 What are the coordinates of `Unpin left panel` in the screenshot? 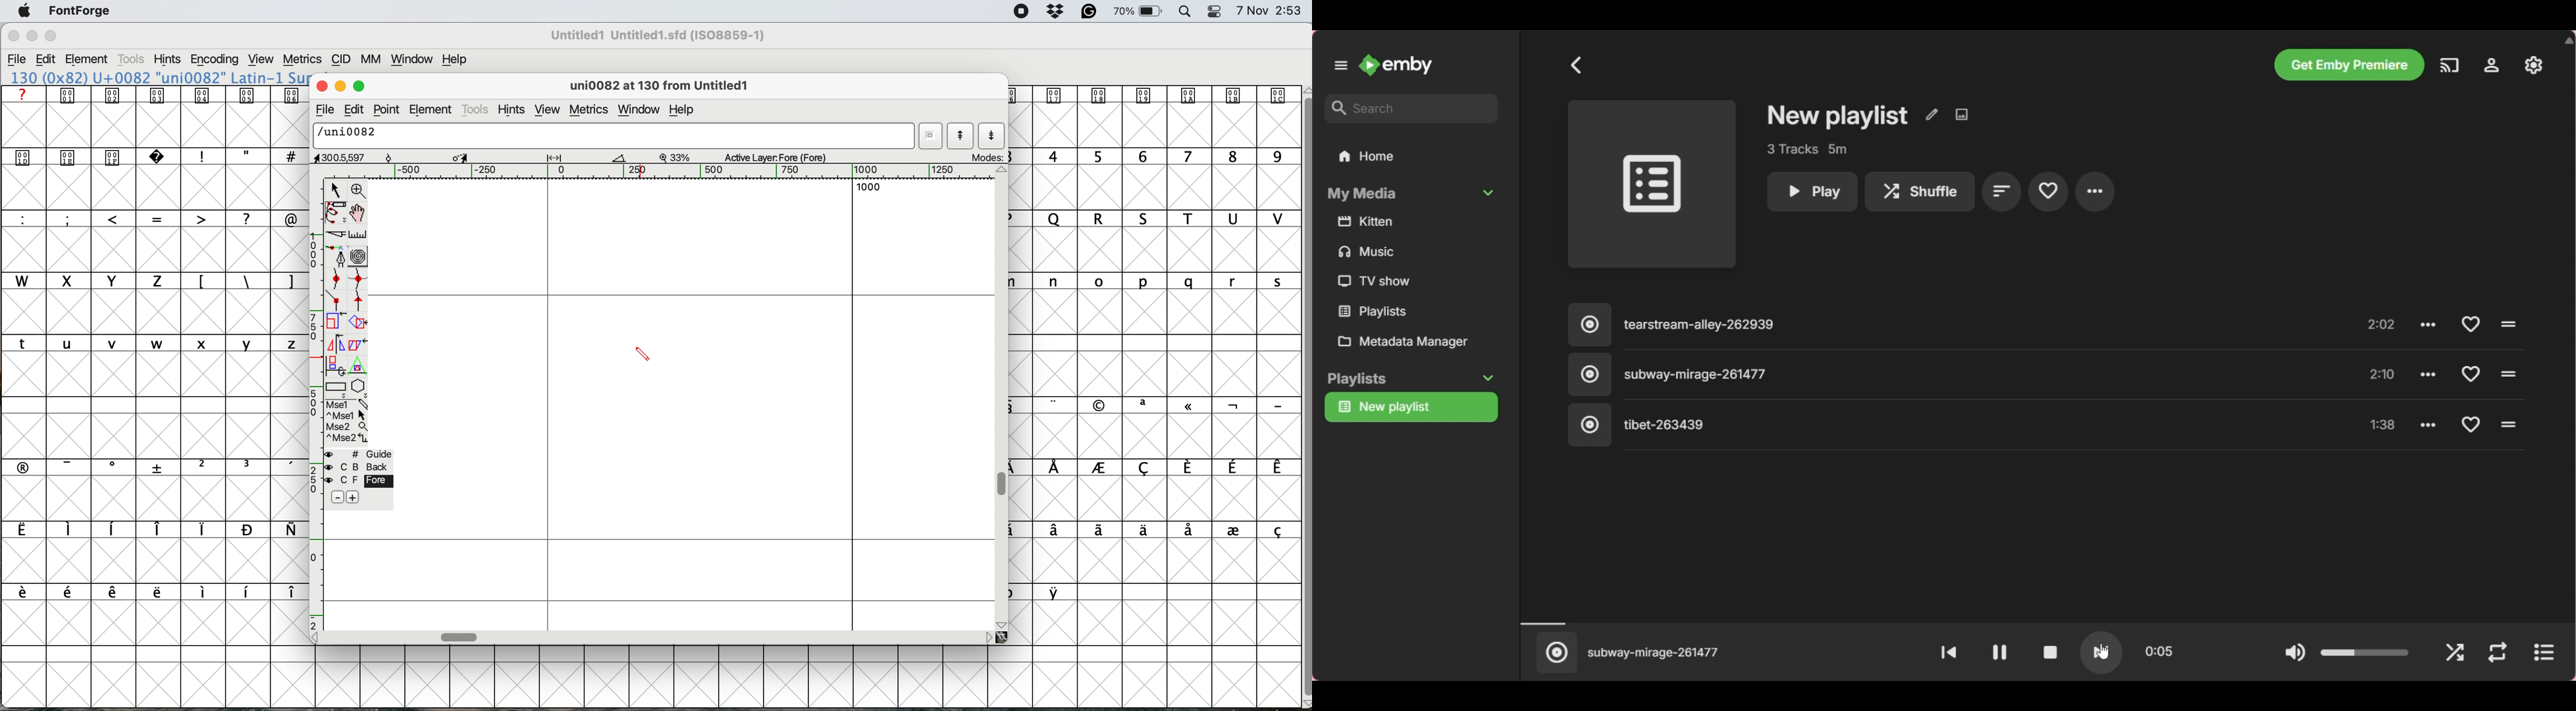 It's located at (1340, 65).